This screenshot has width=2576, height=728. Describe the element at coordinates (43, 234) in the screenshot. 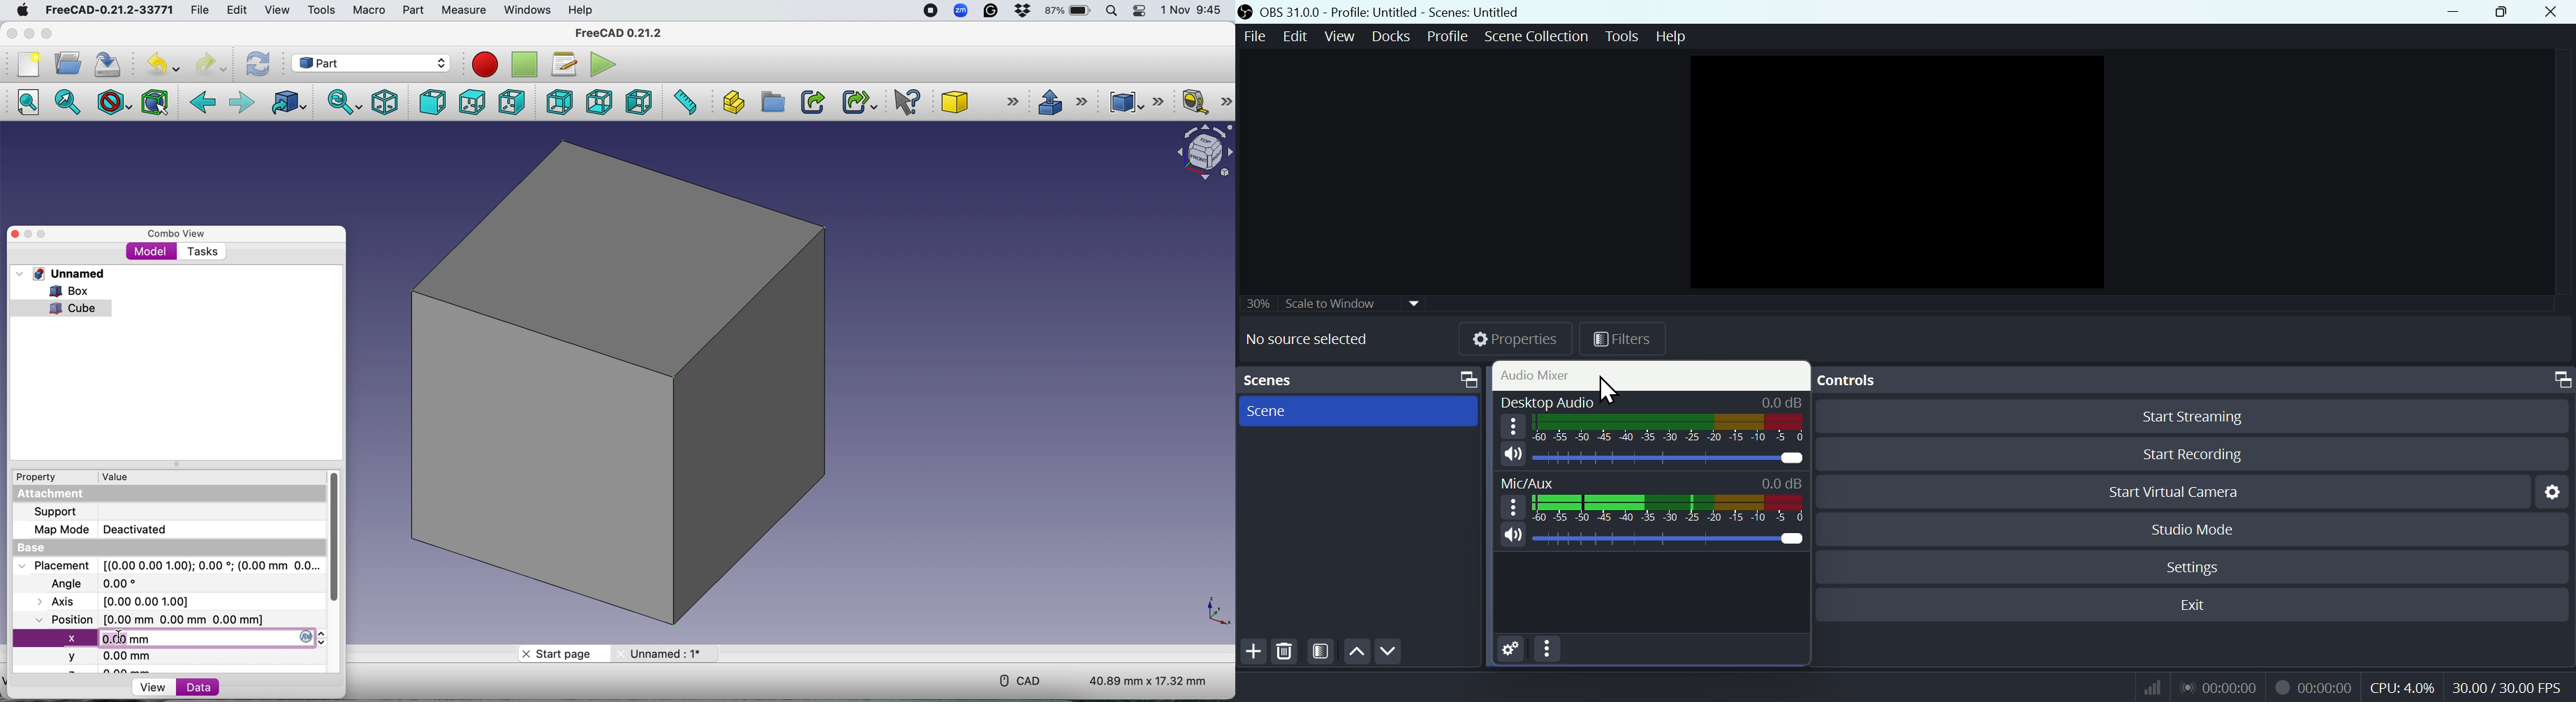

I see `Maximise` at that location.